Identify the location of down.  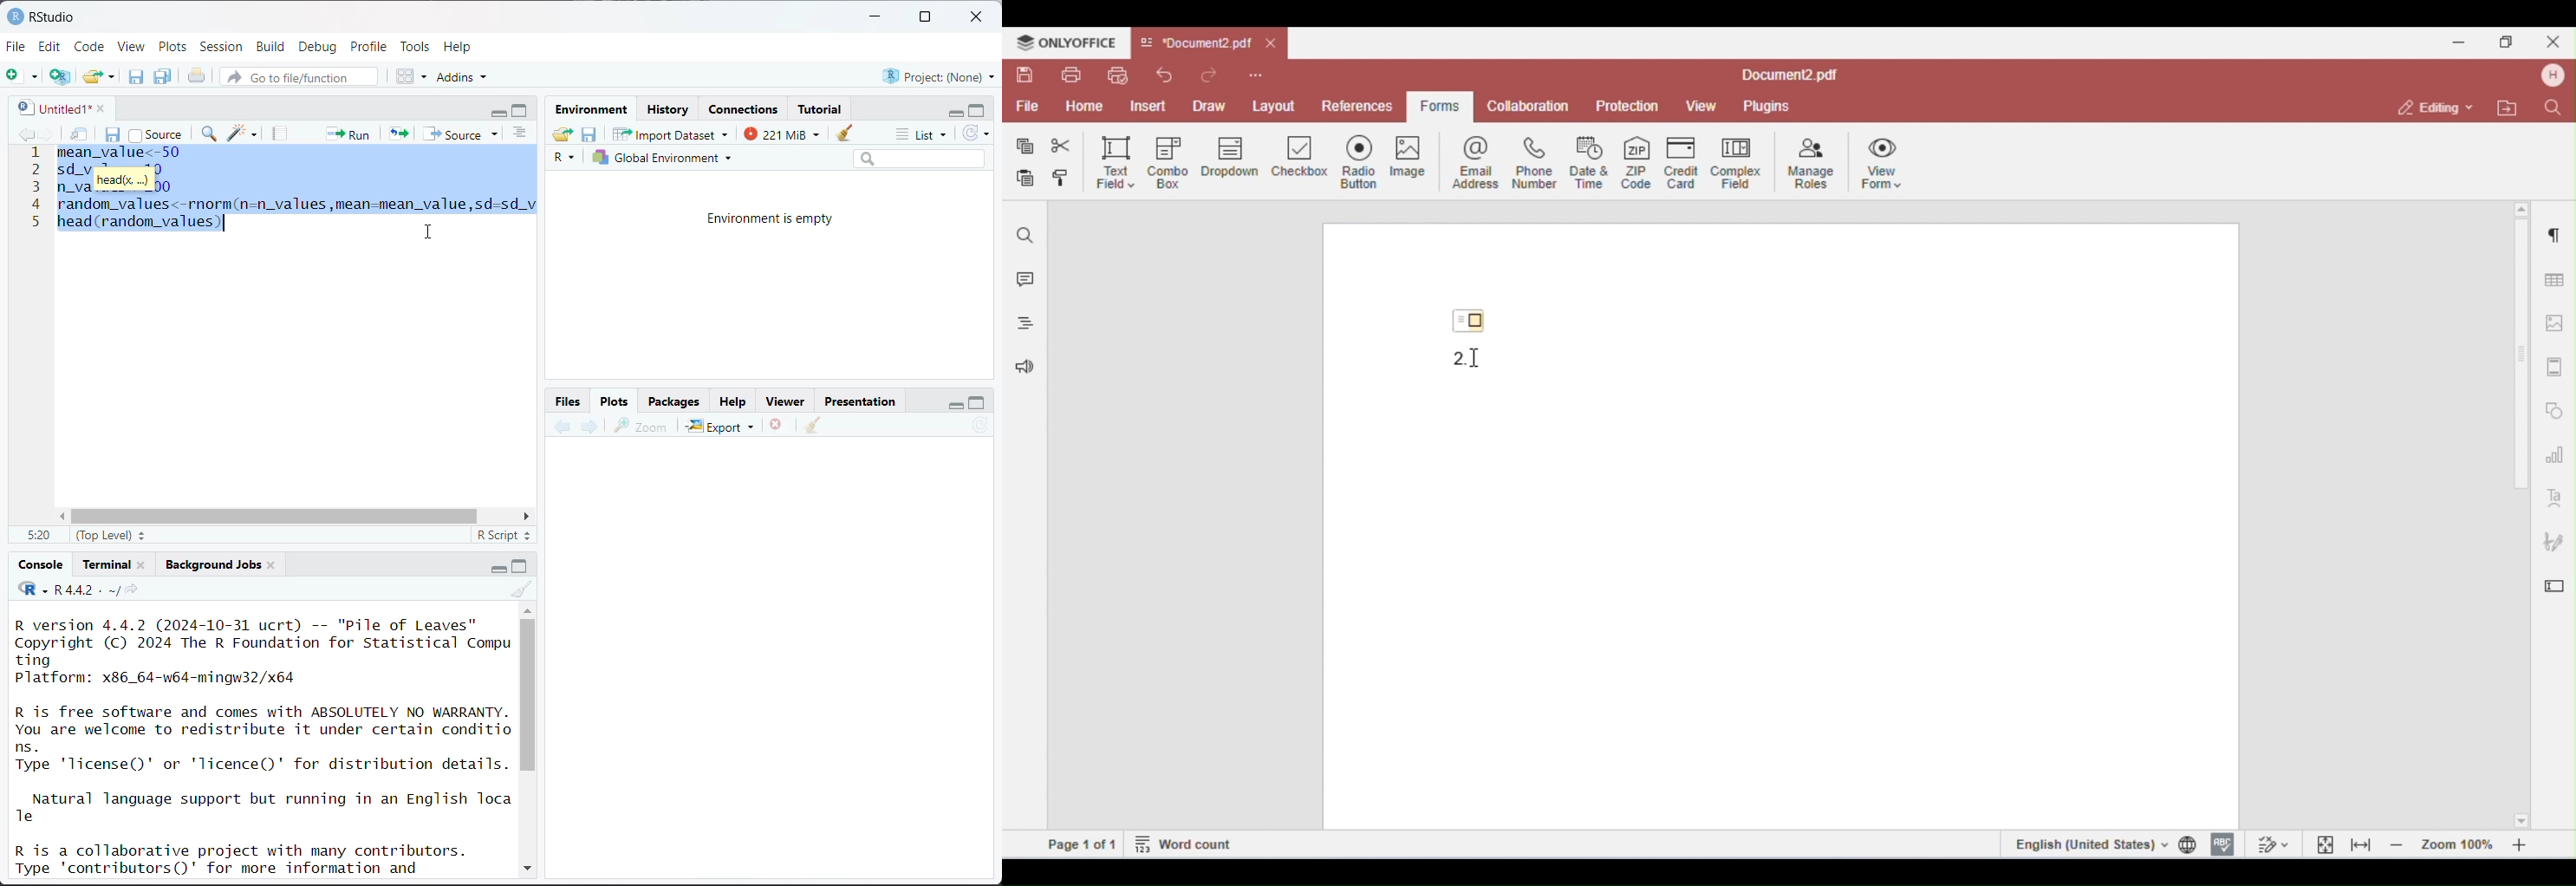
(526, 865).